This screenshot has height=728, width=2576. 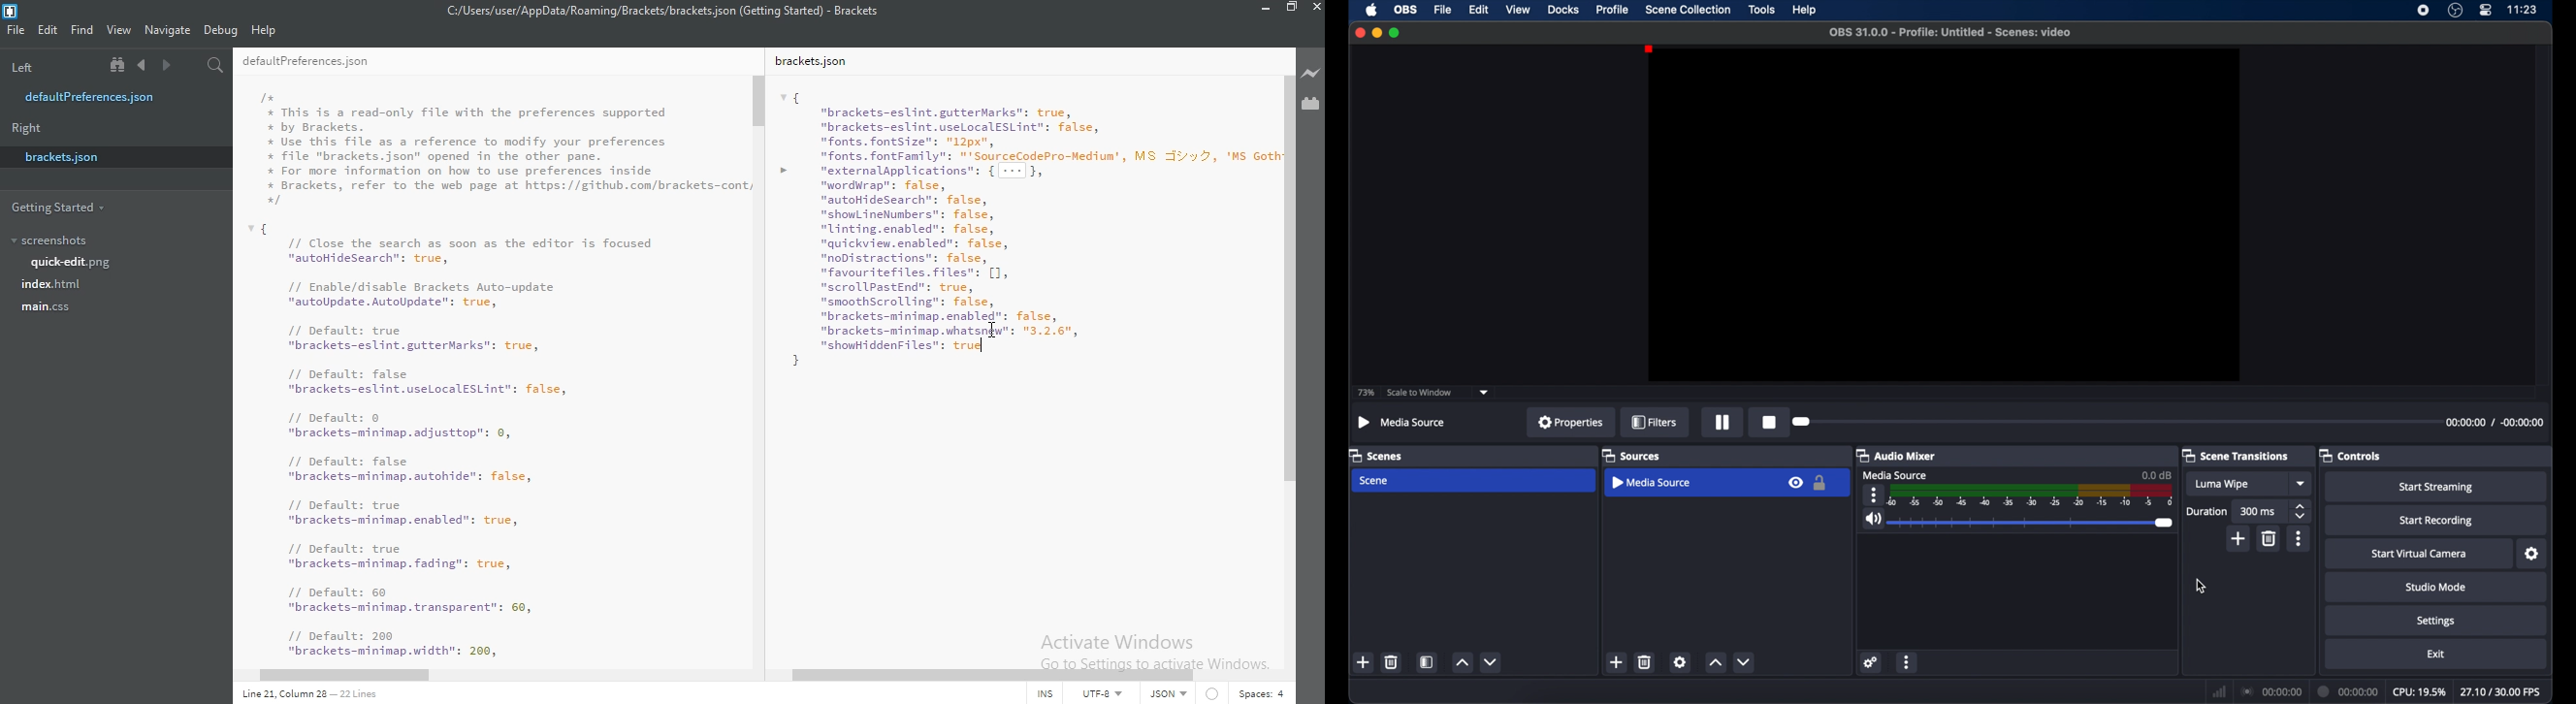 What do you see at coordinates (17, 29) in the screenshot?
I see `File` at bounding box center [17, 29].